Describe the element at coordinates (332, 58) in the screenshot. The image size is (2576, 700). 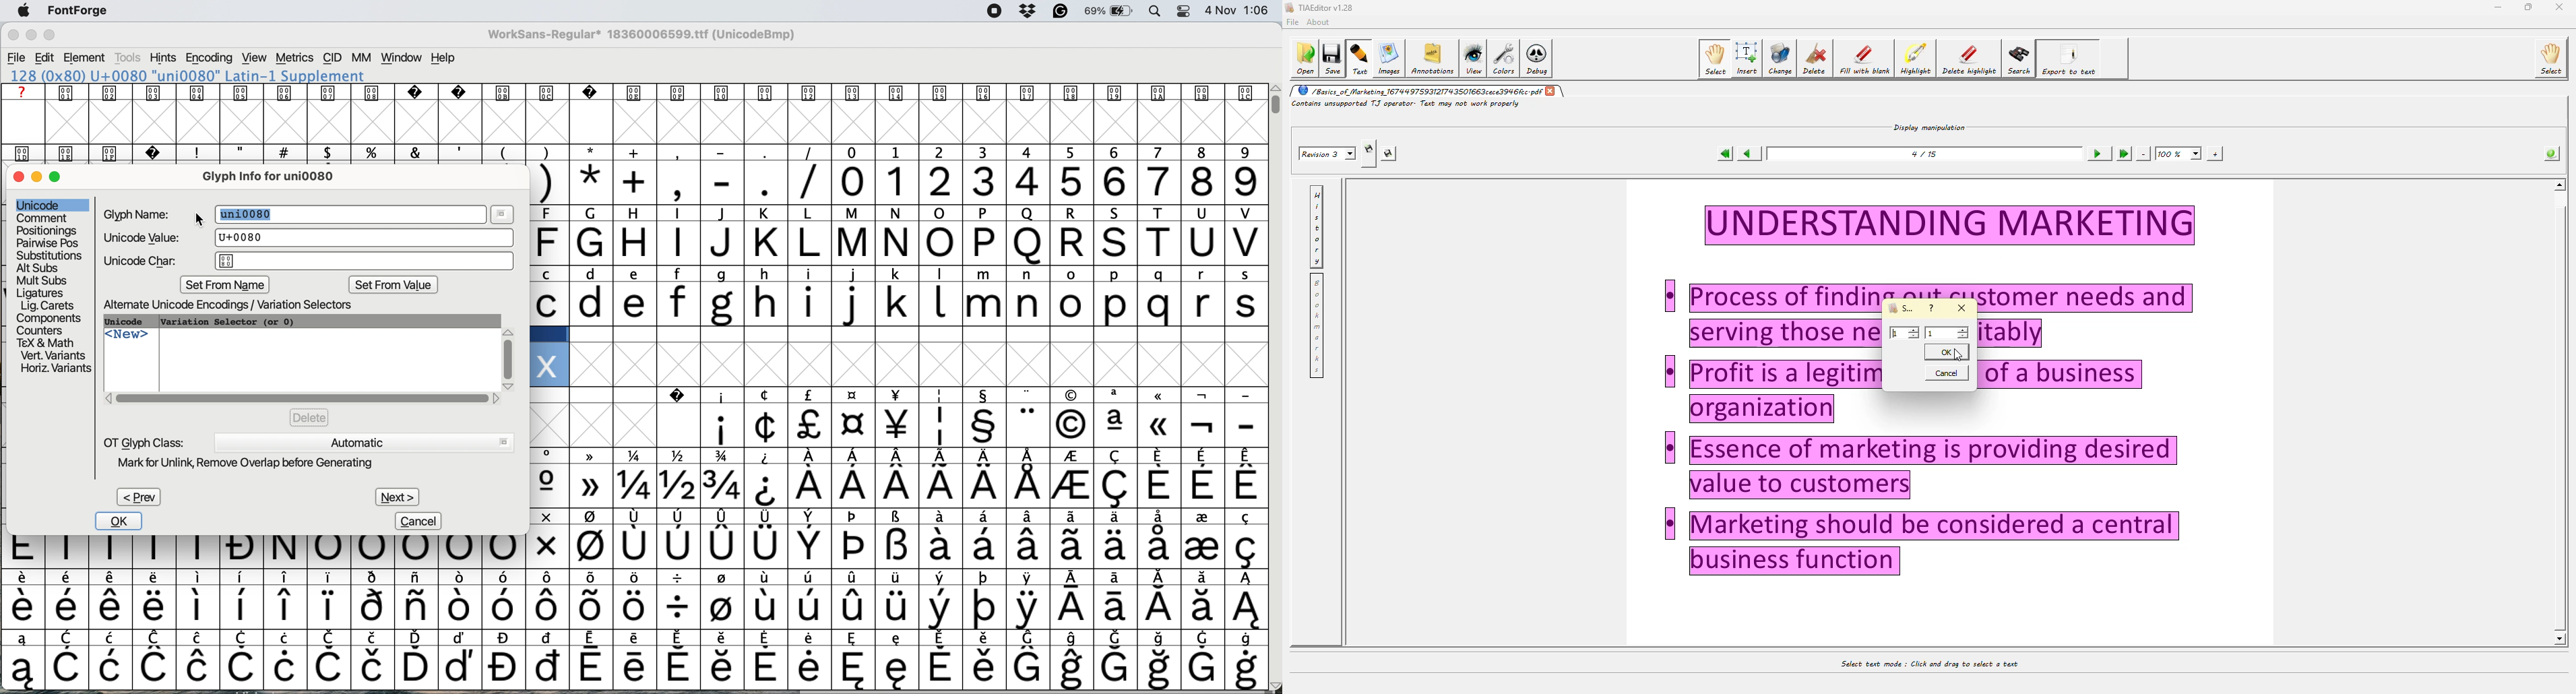
I see `cid` at that location.